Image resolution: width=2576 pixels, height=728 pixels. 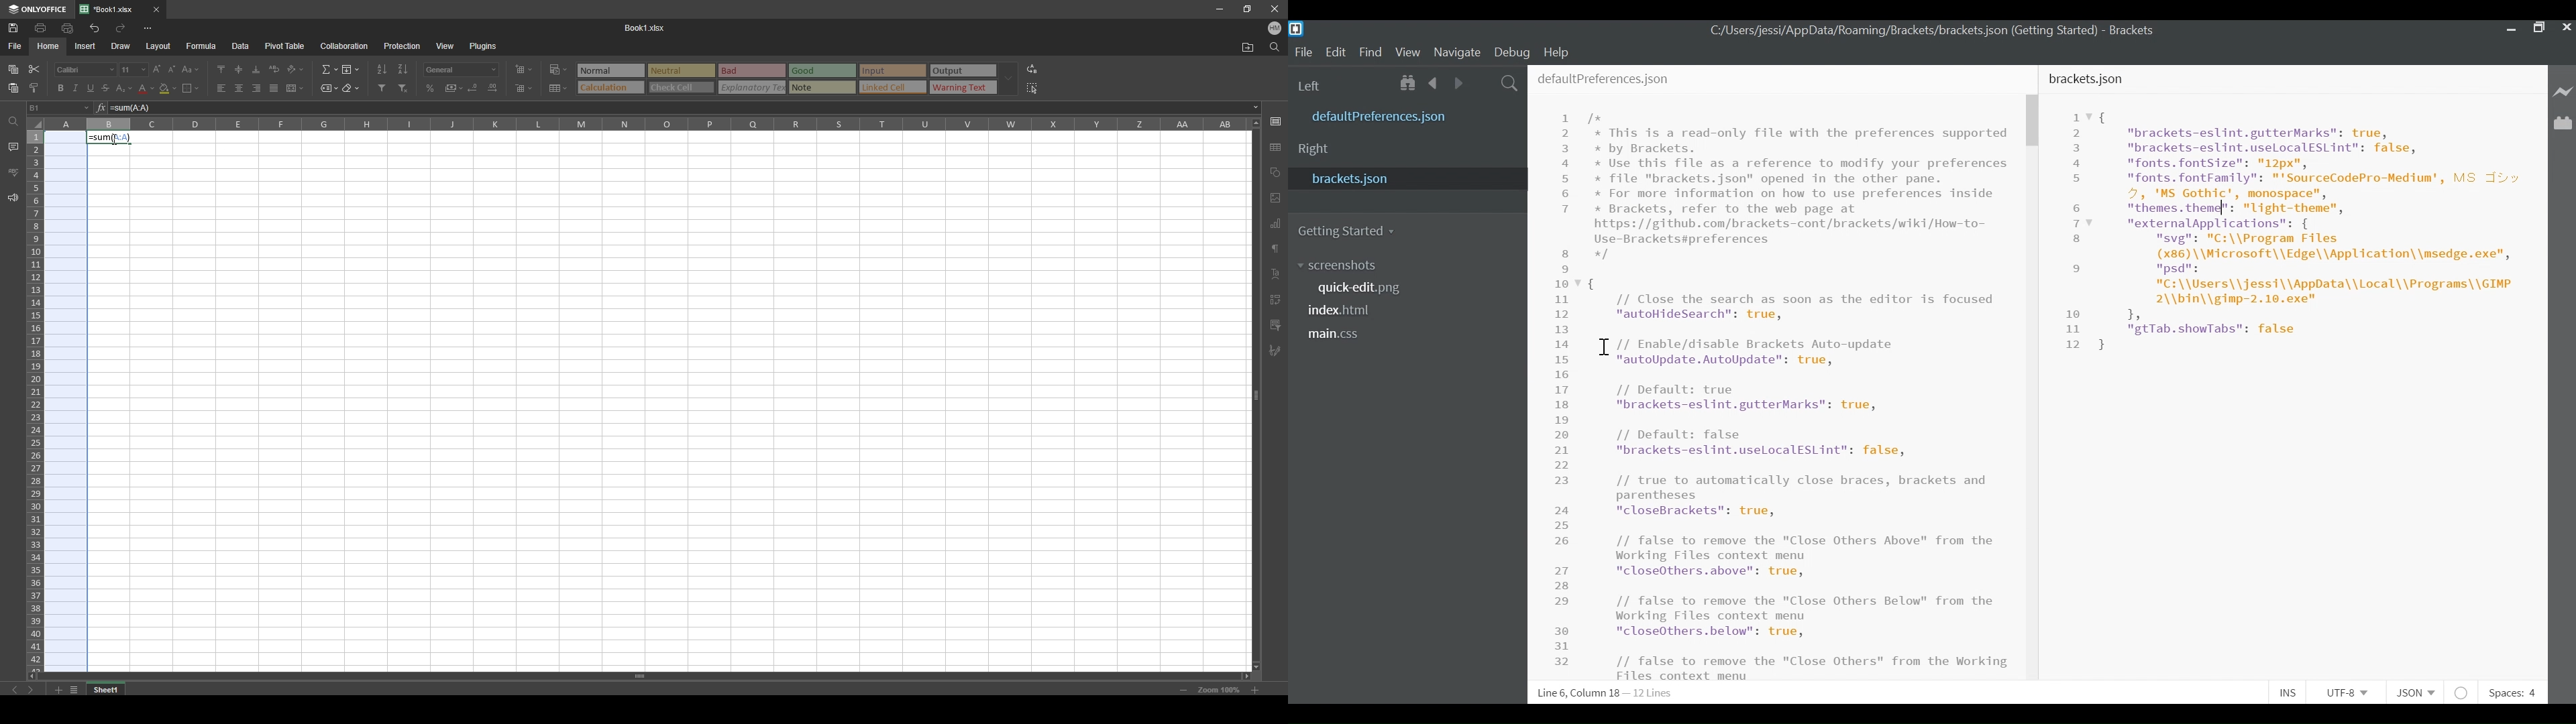 I want to click on Check cell, so click(x=682, y=88).